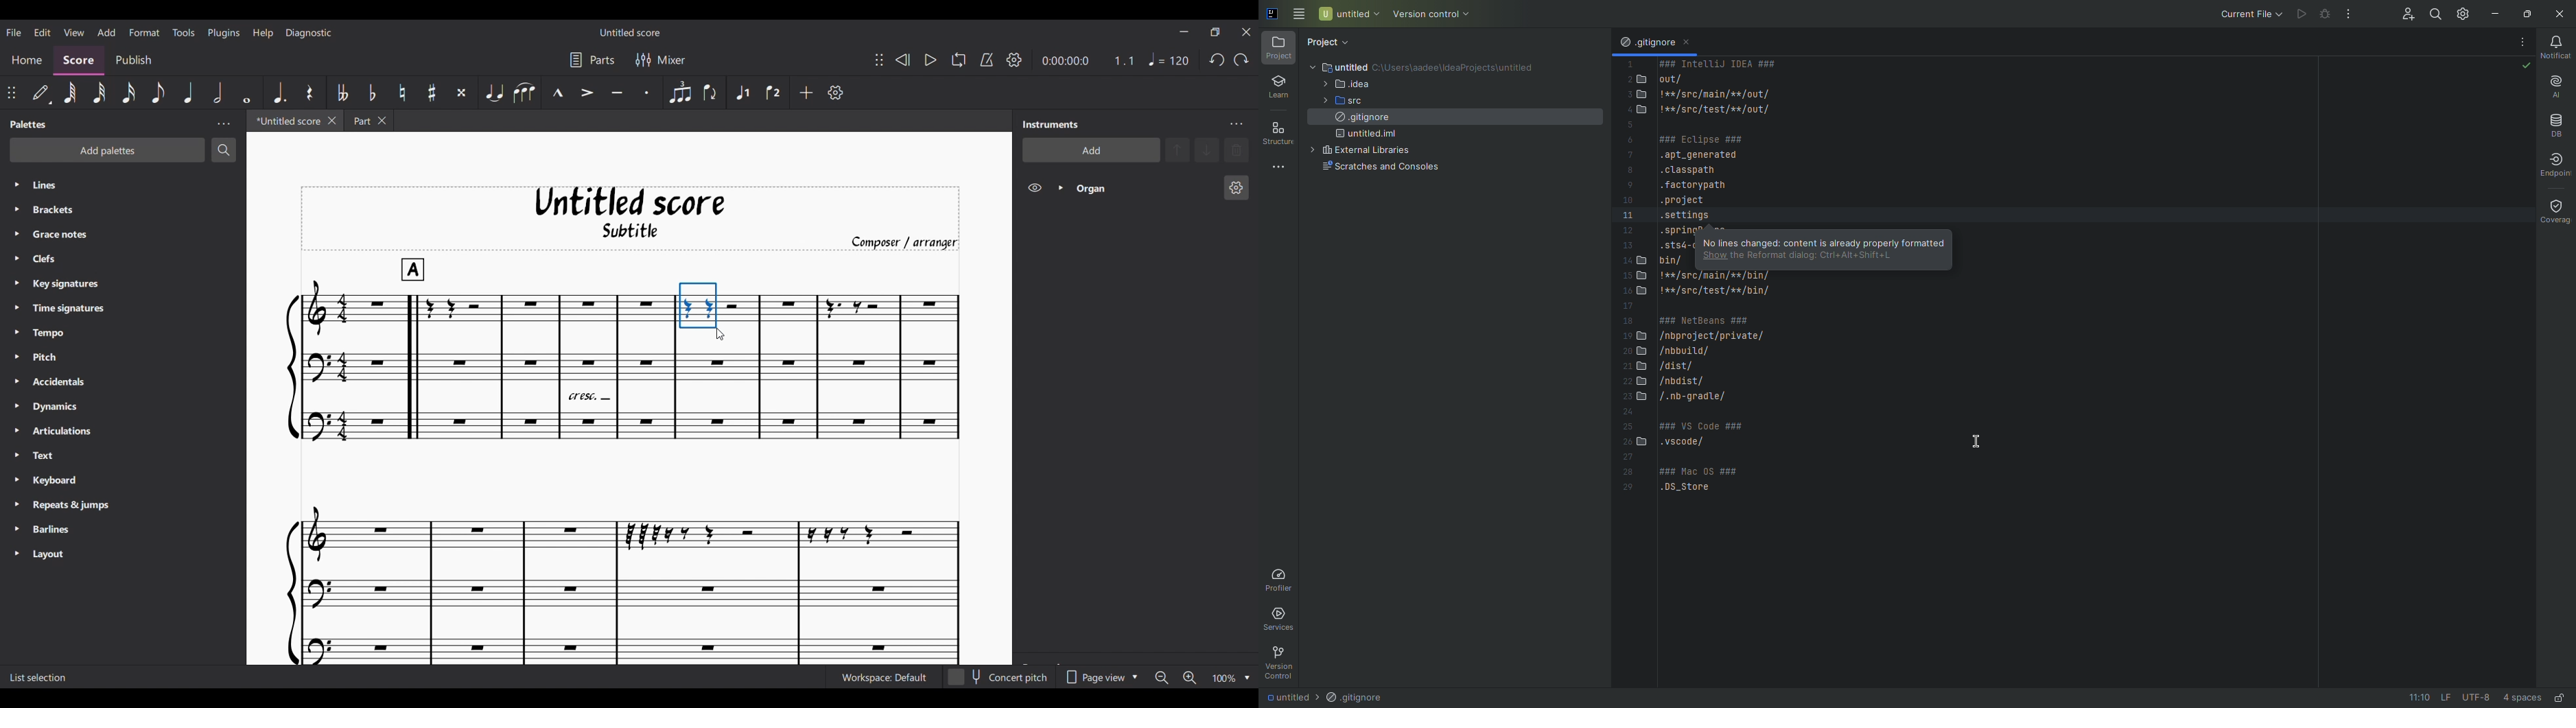 The width and height of the screenshot is (2576, 728). Describe the element at coordinates (592, 60) in the screenshot. I see `Parts settings` at that location.